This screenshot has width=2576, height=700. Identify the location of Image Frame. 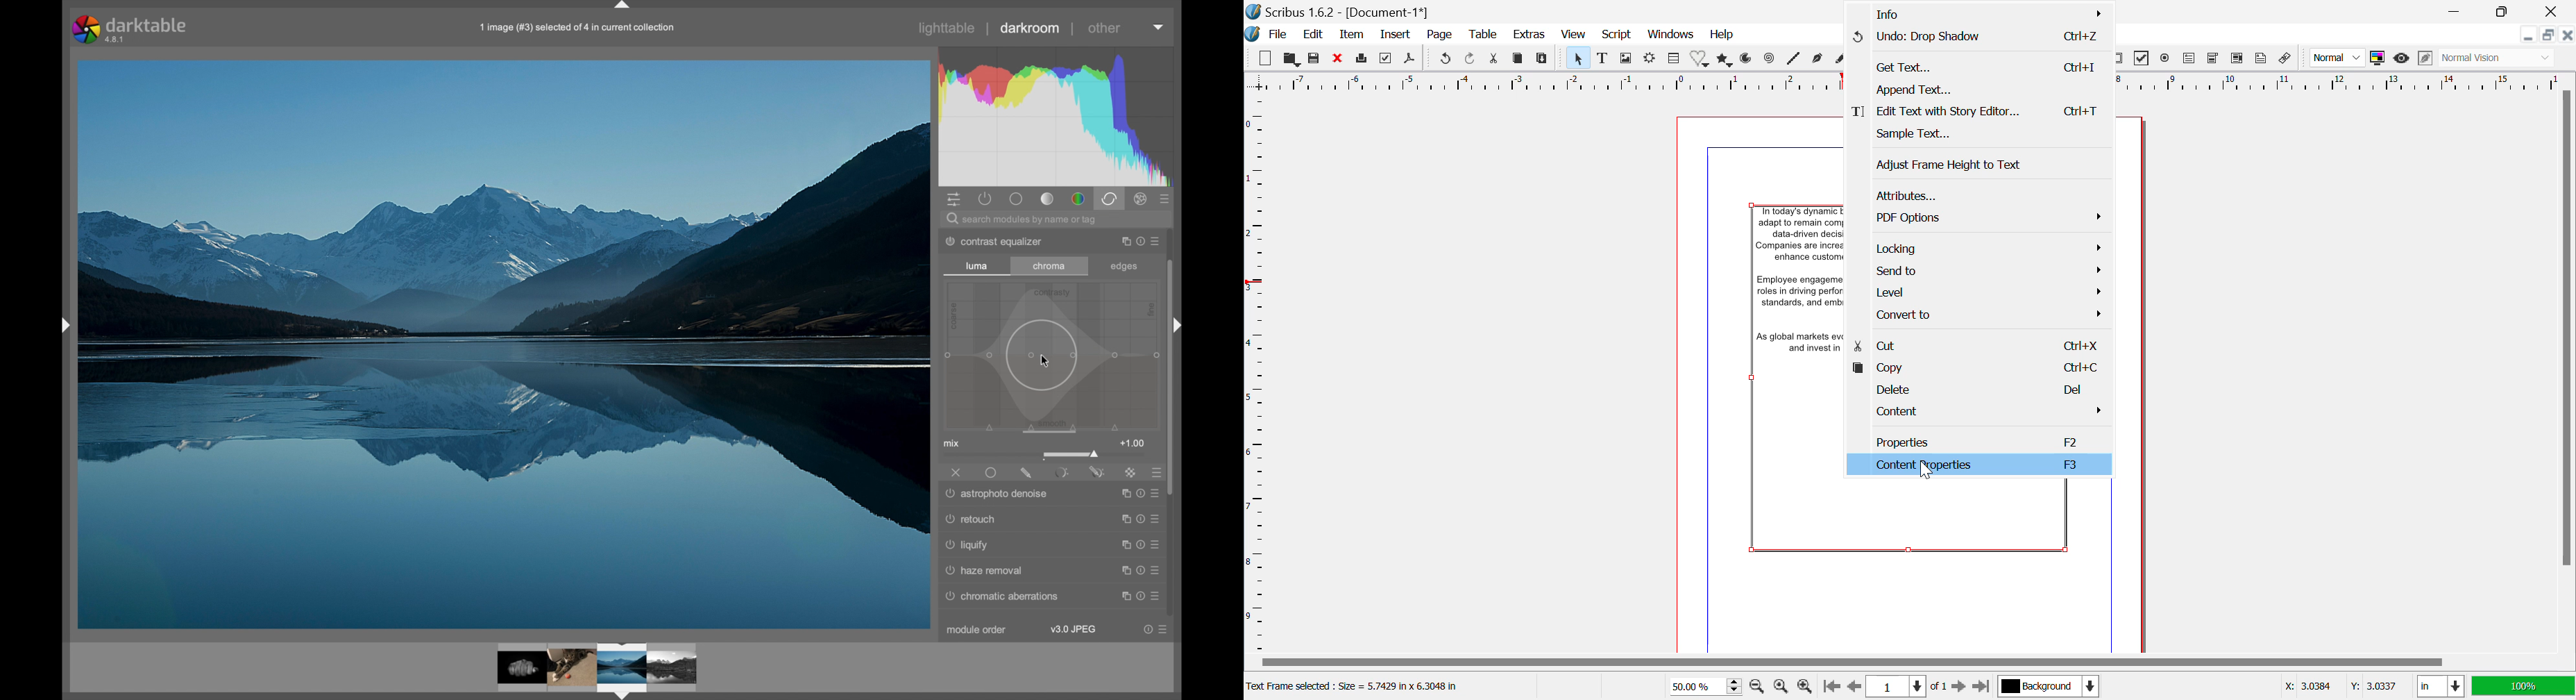
(1627, 58).